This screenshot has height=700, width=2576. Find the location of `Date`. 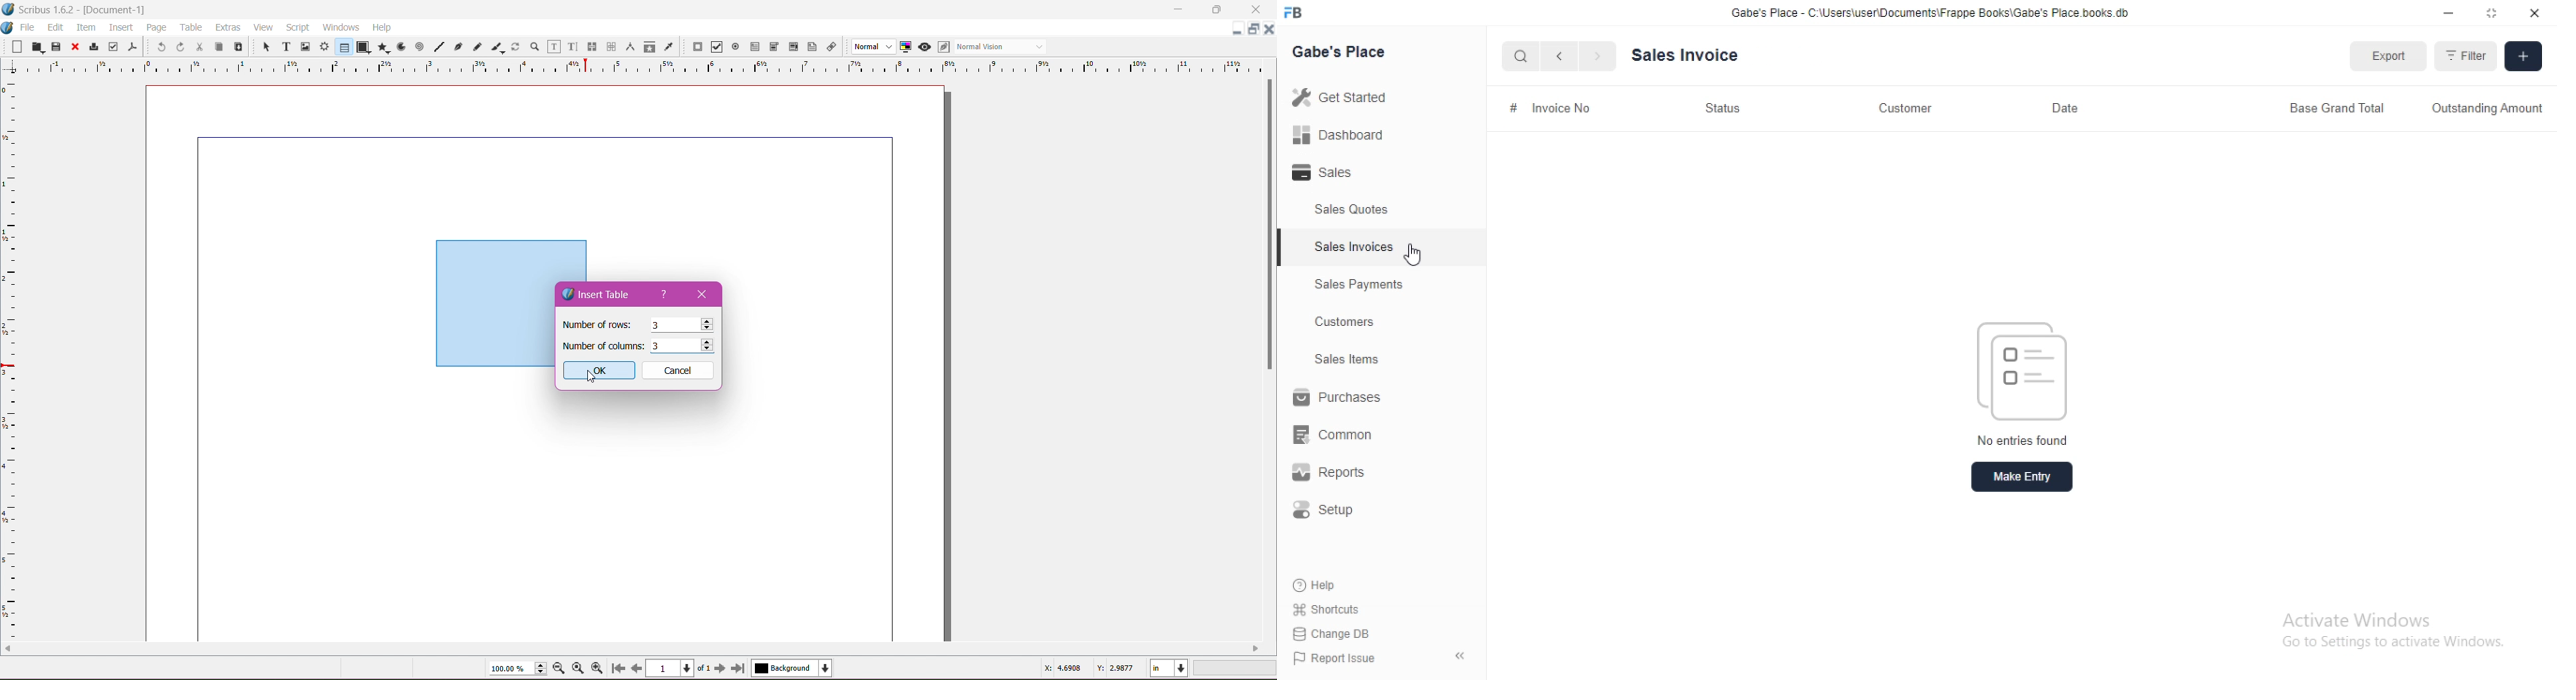

Date is located at coordinates (2066, 109).